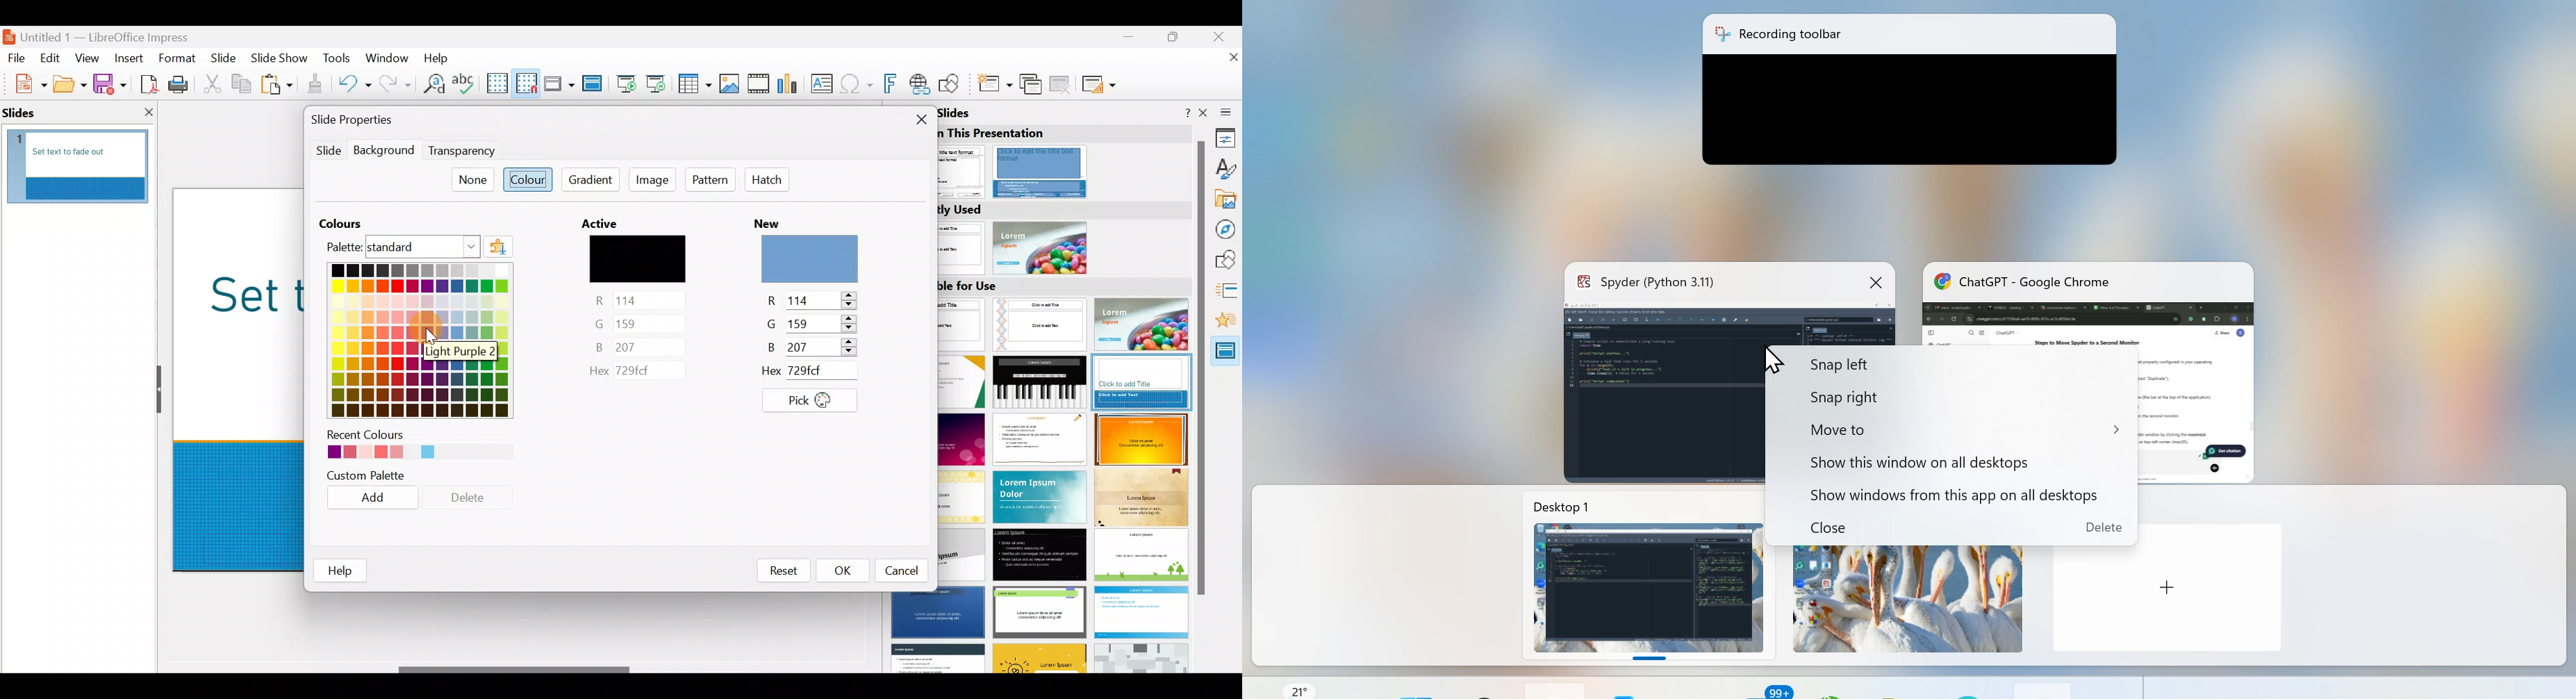  I want to click on , so click(149, 390).